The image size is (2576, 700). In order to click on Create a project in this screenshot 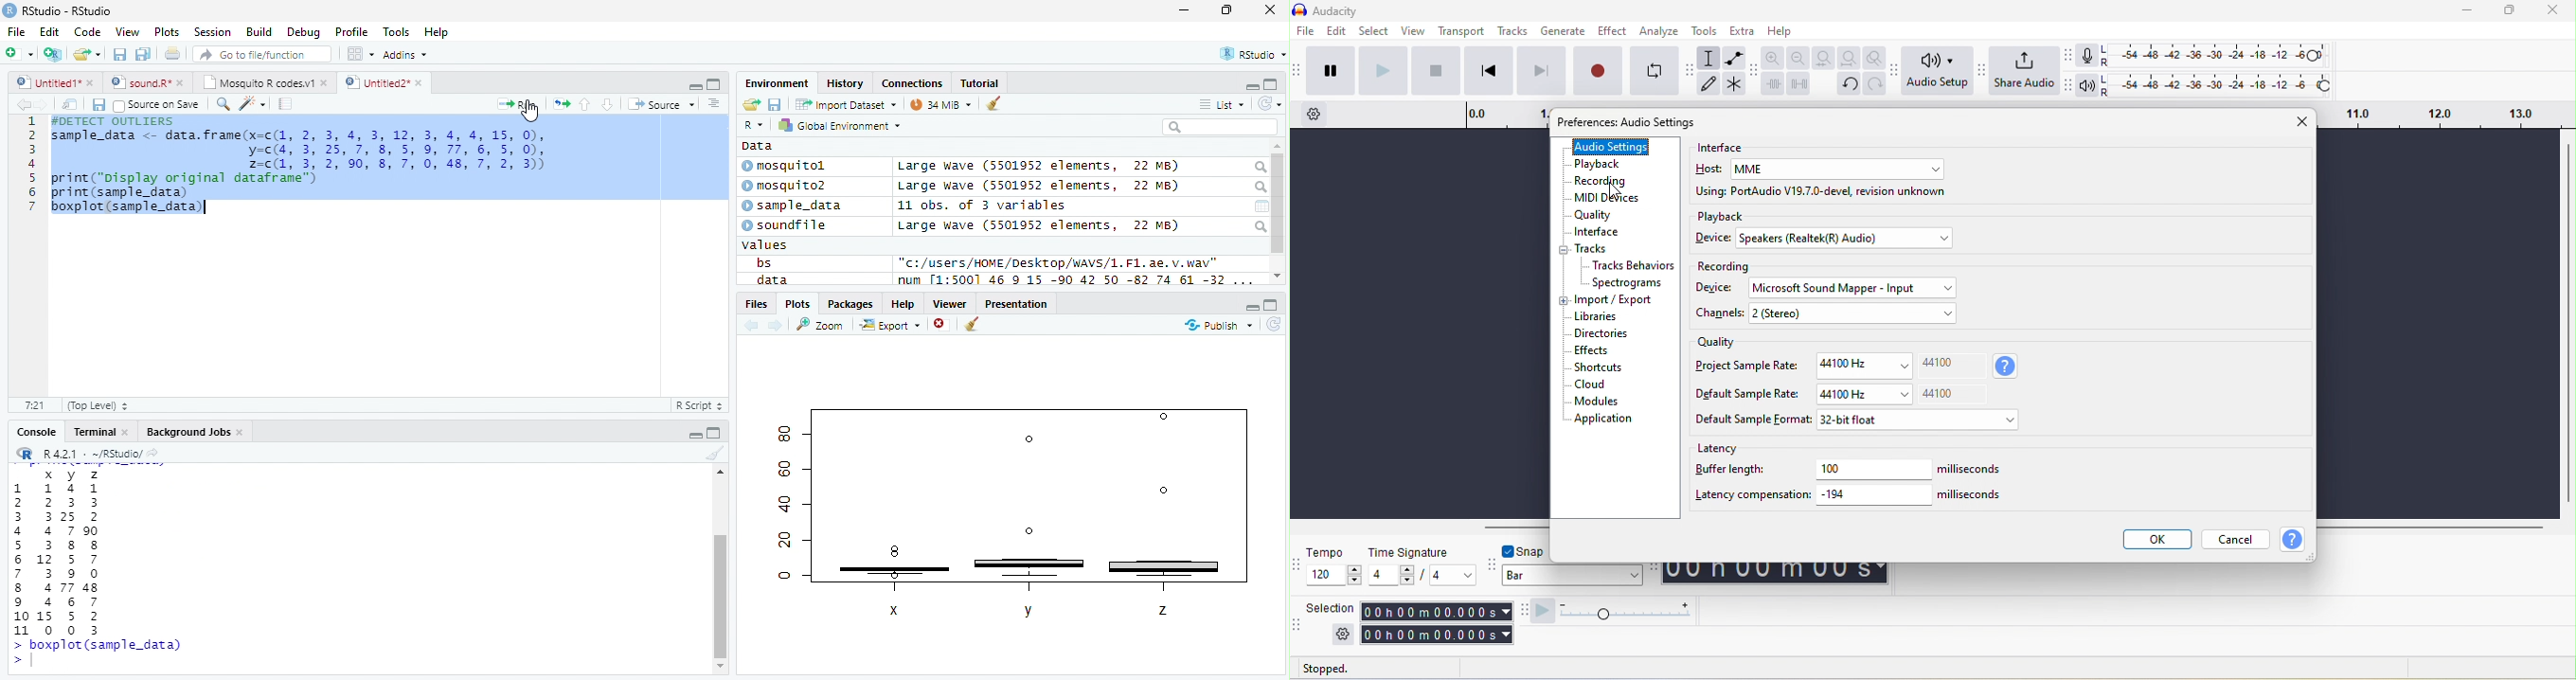, I will do `click(55, 54)`.